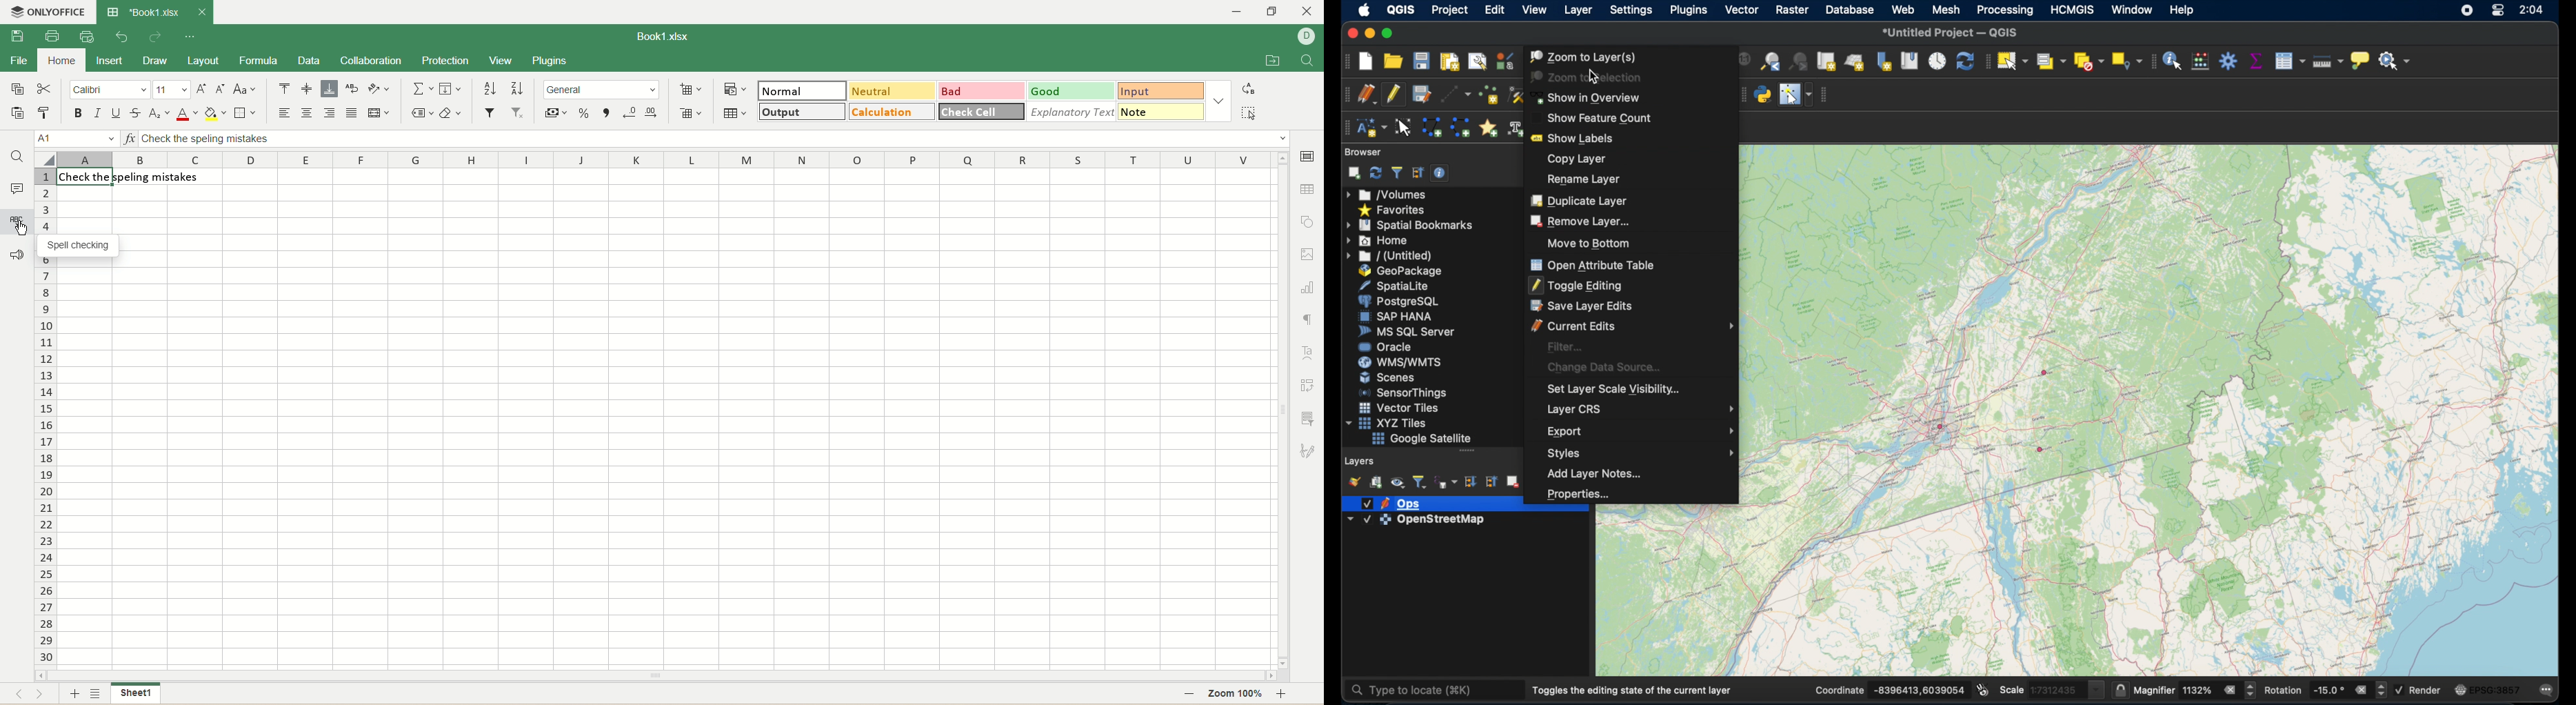  Describe the element at coordinates (1632, 326) in the screenshot. I see `current edits menu` at that location.